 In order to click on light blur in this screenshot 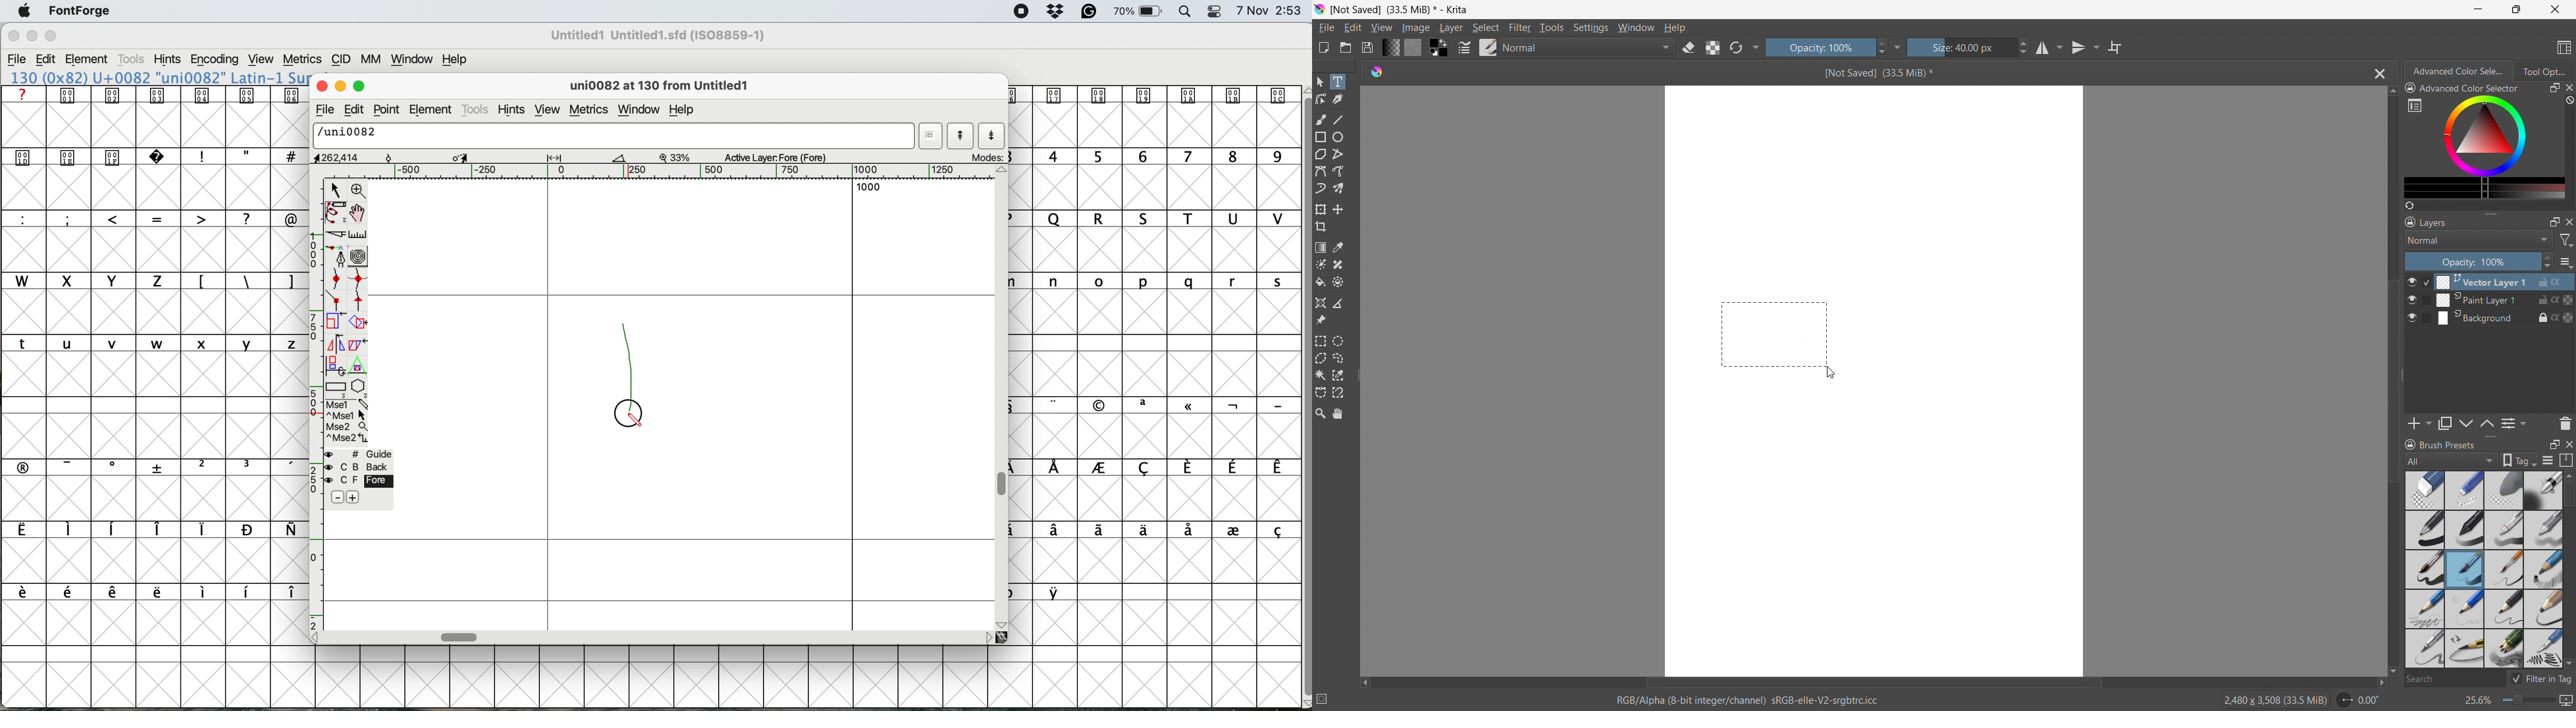, I will do `click(2464, 490)`.